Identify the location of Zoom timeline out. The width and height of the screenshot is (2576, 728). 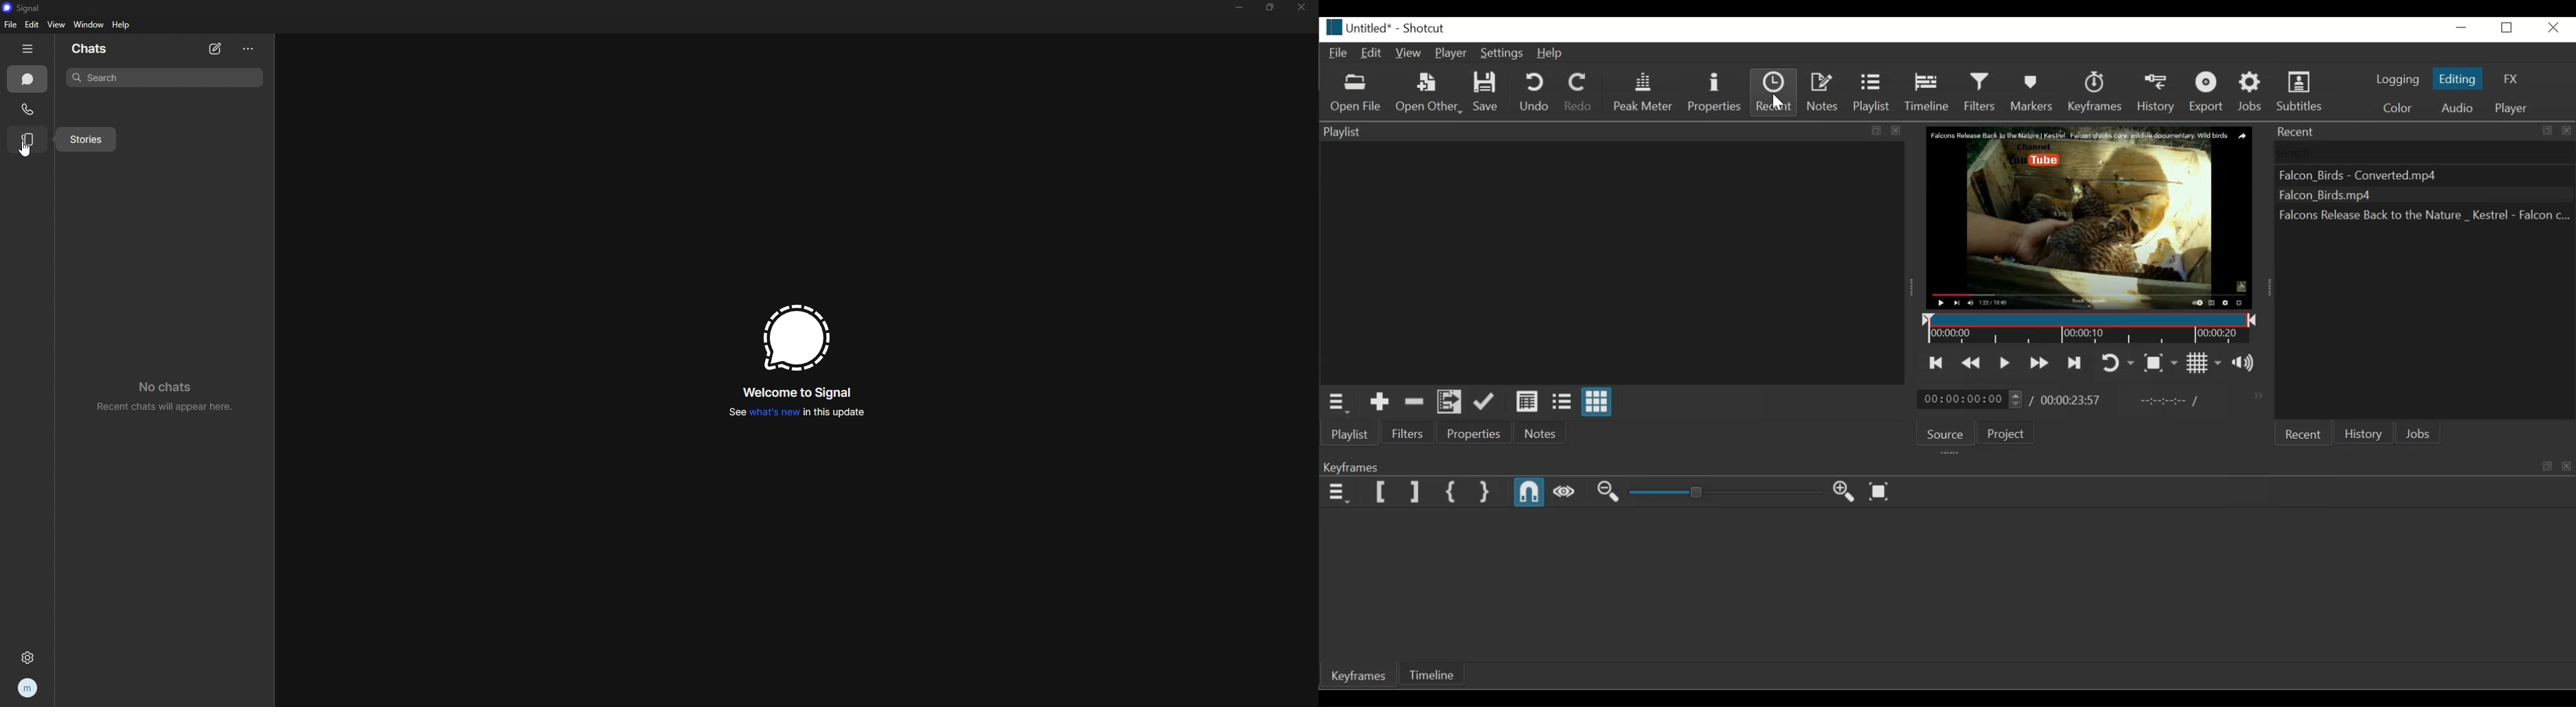
(1609, 492).